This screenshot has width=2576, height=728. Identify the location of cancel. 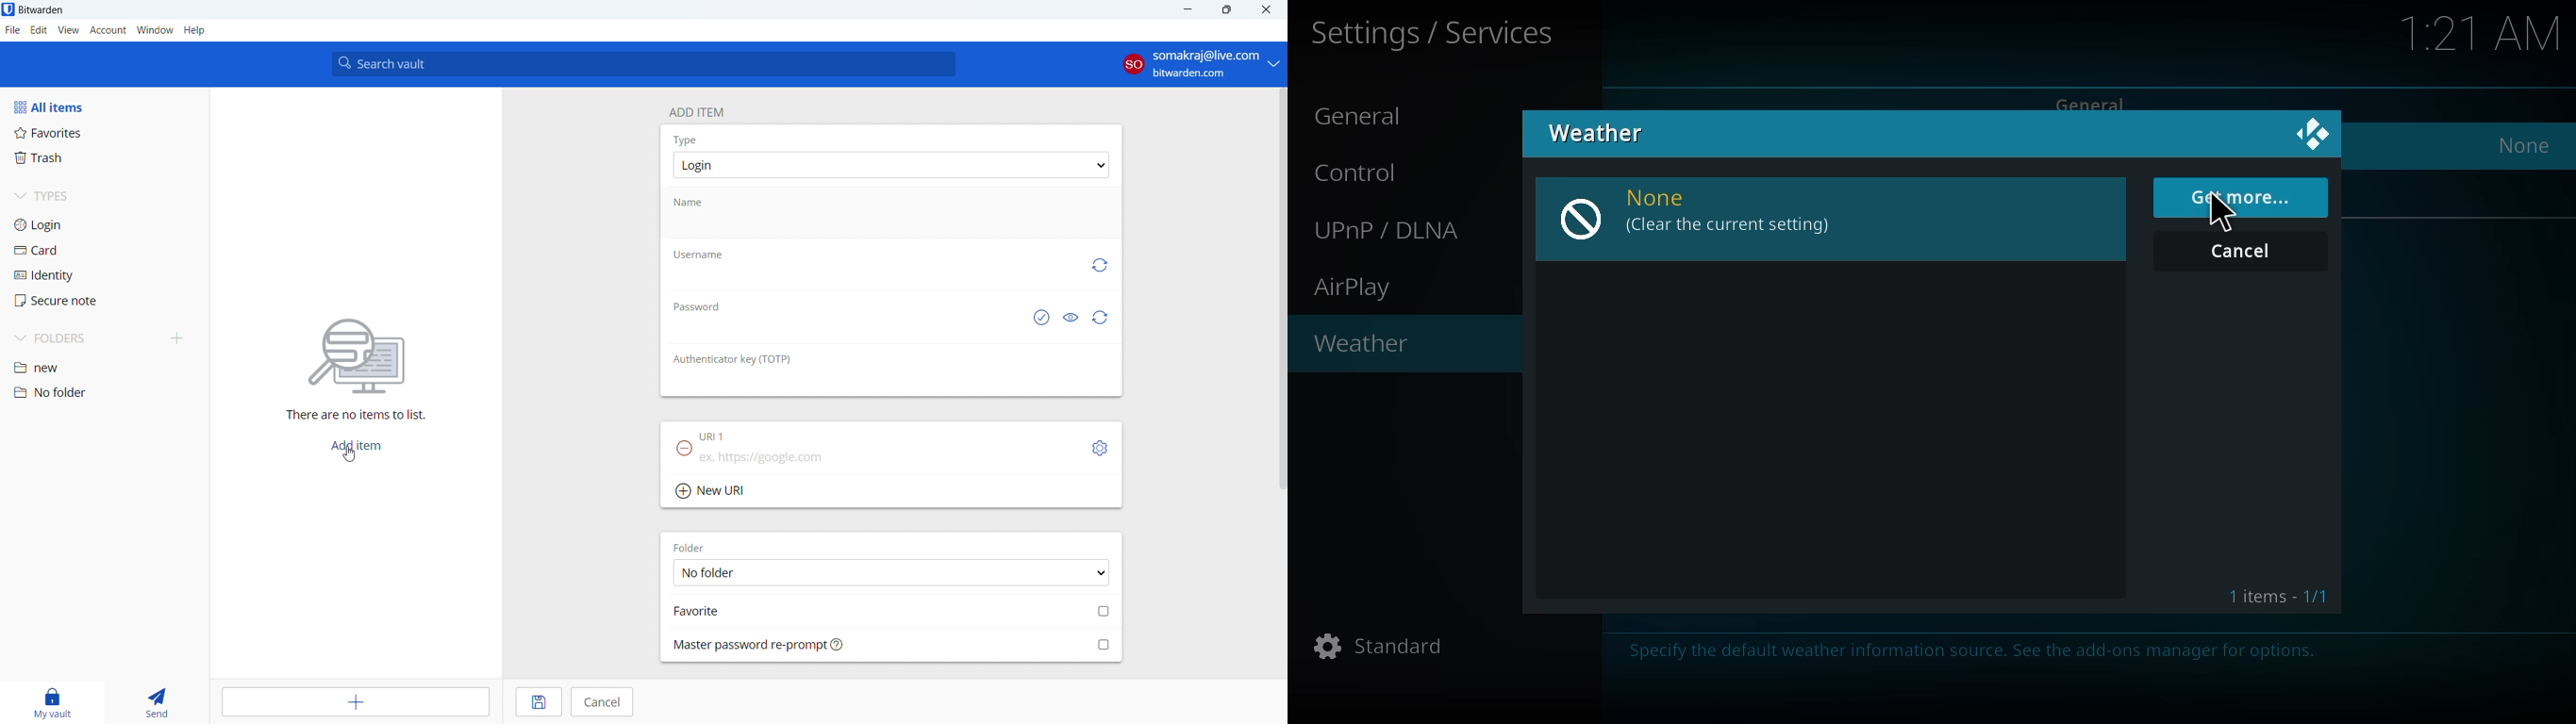
(602, 702).